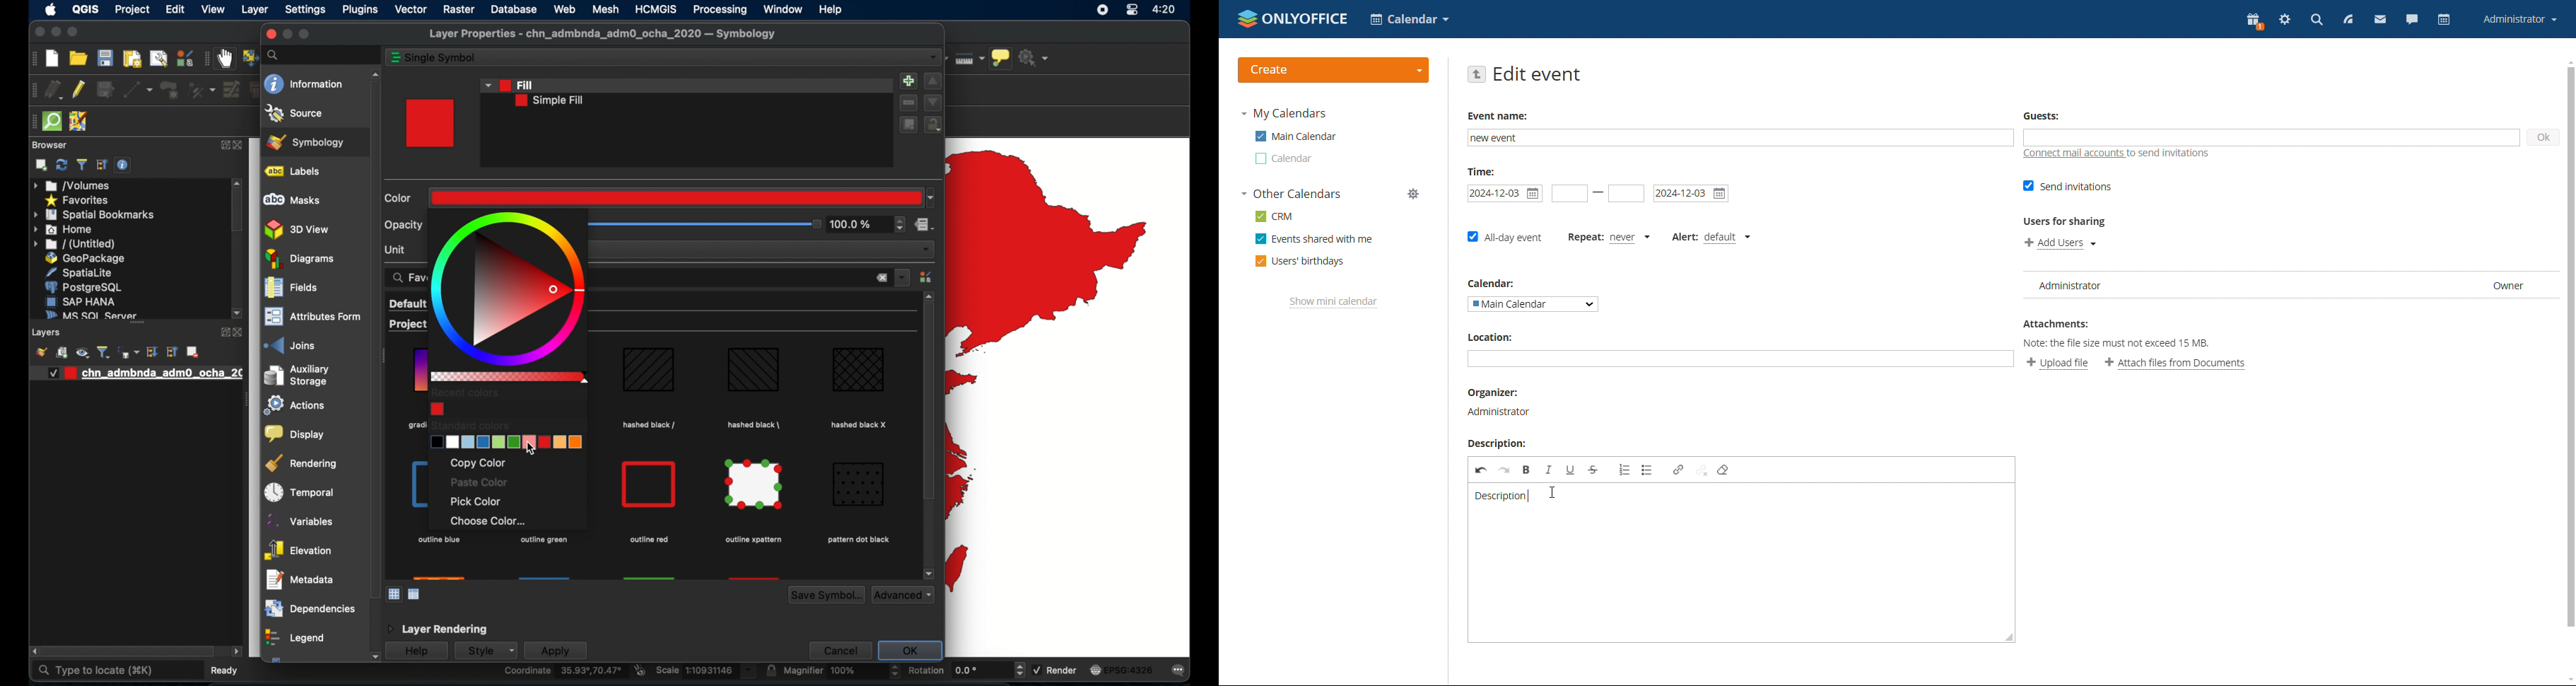 The width and height of the screenshot is (2576, 700). Describe the element at coordinates (373, 339) in the screenshot. I see `scroll box` at that location.